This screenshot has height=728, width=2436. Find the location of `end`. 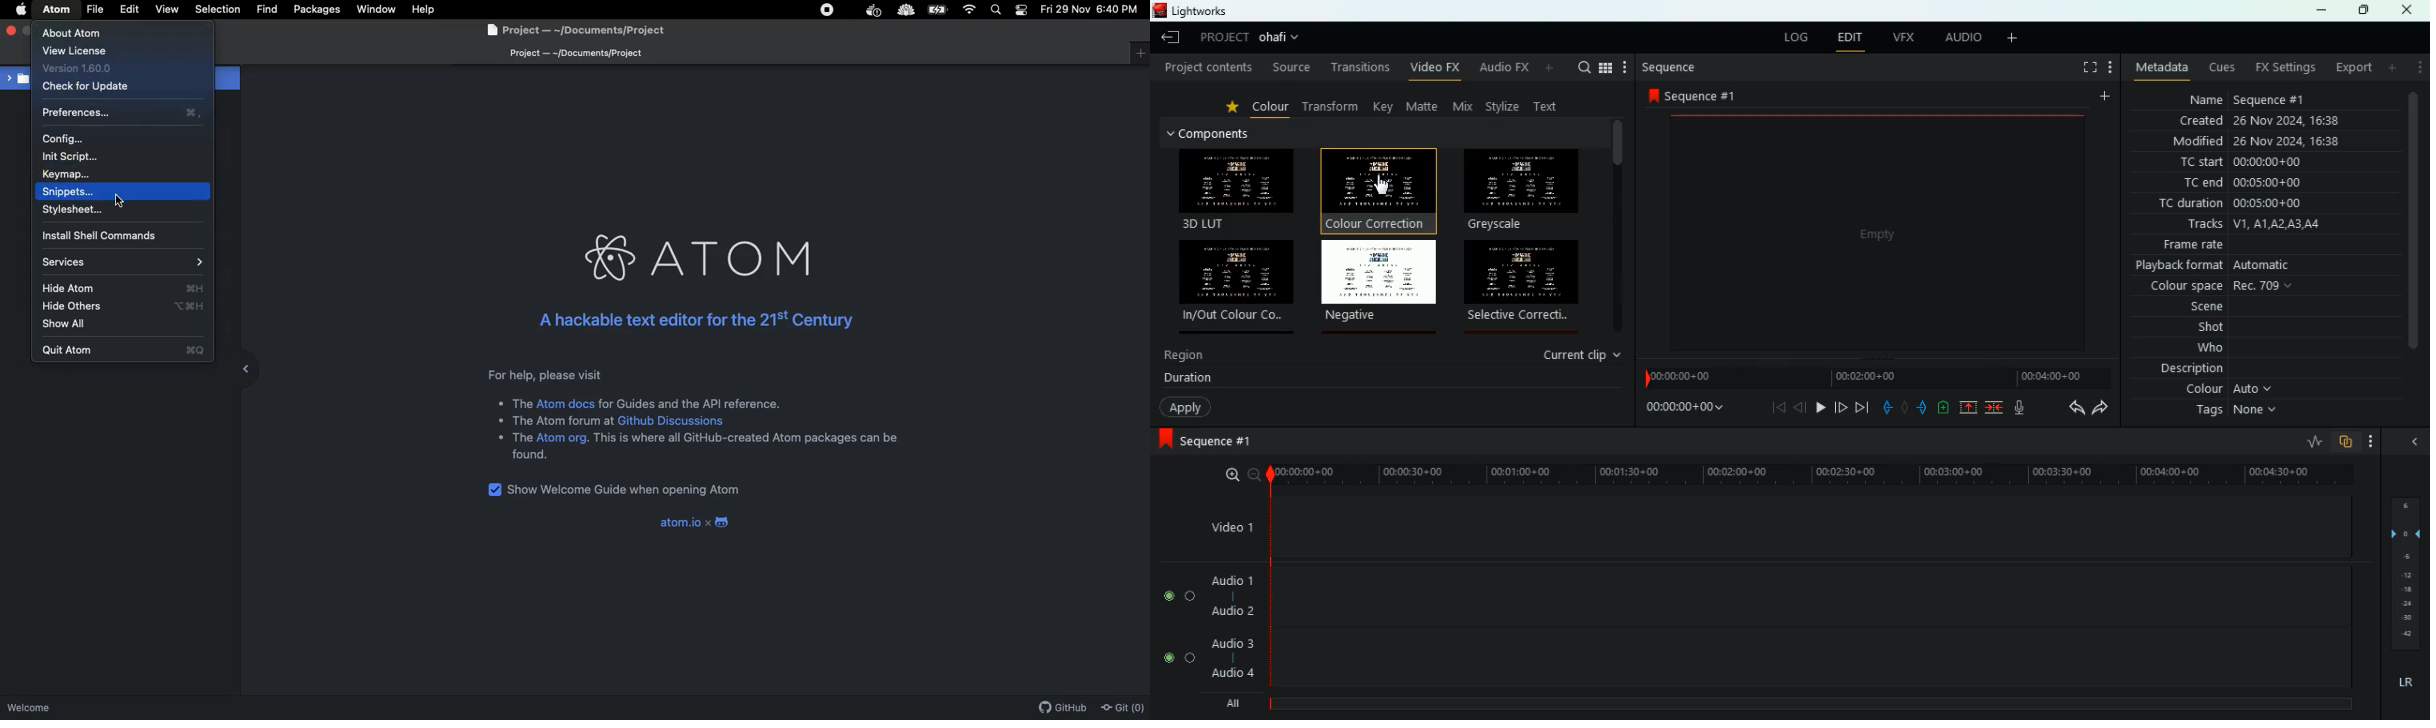

end is located at coordinates (1863, 408).